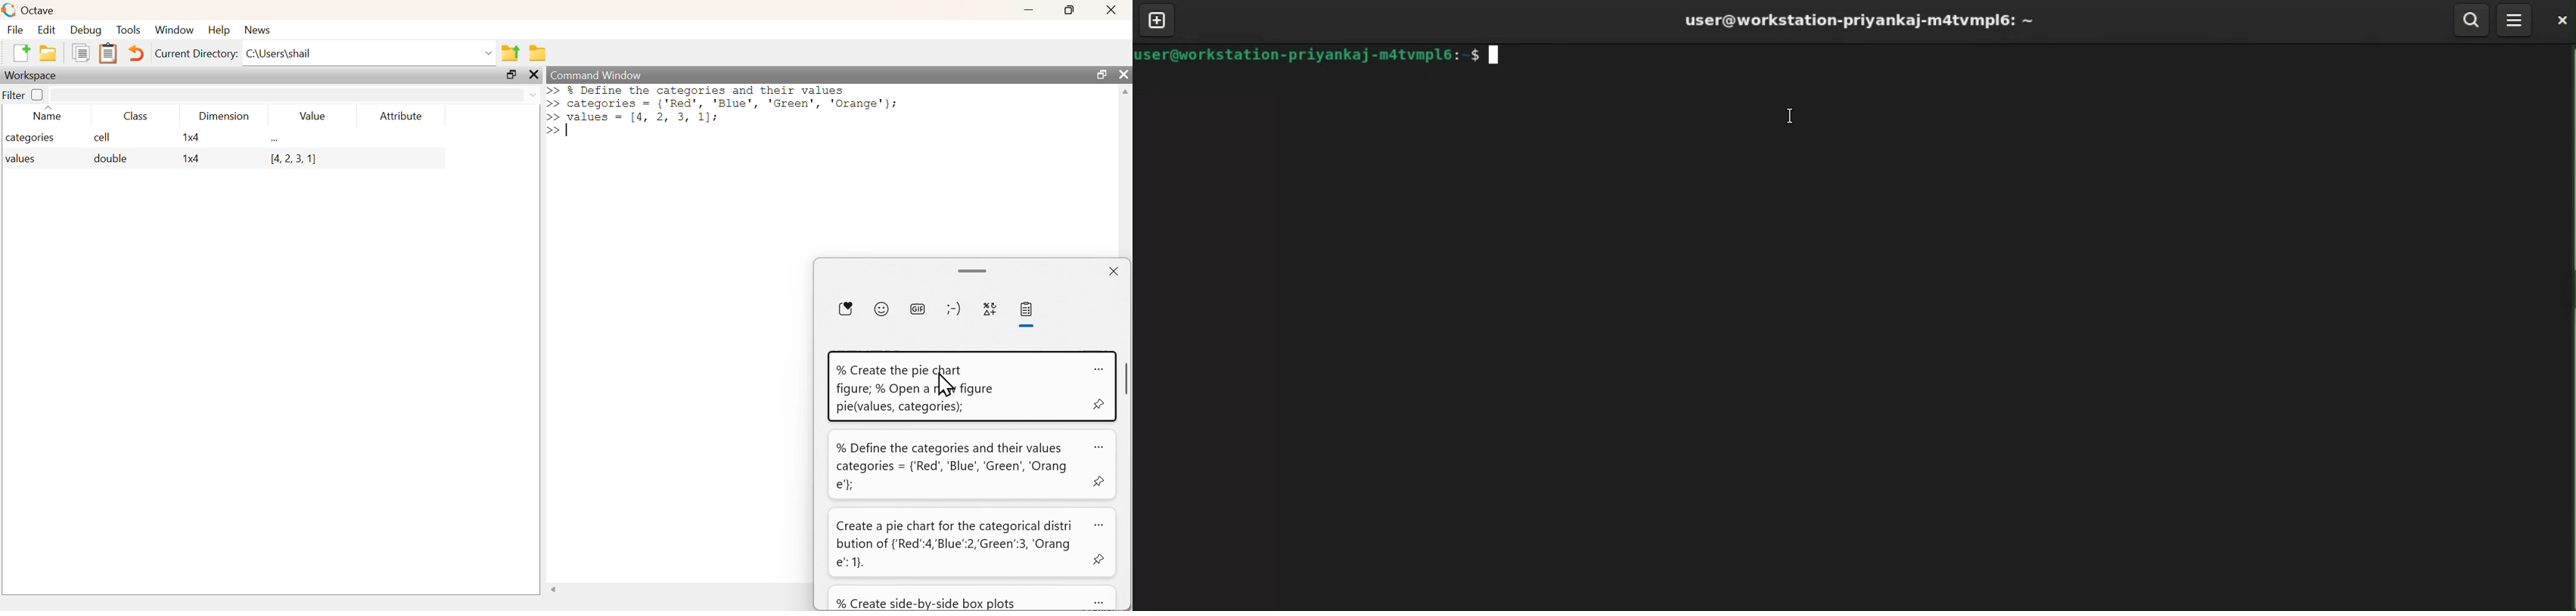  Describe the element at coordinates (945, 385) in the screenshot. I see `cursor` at that location.